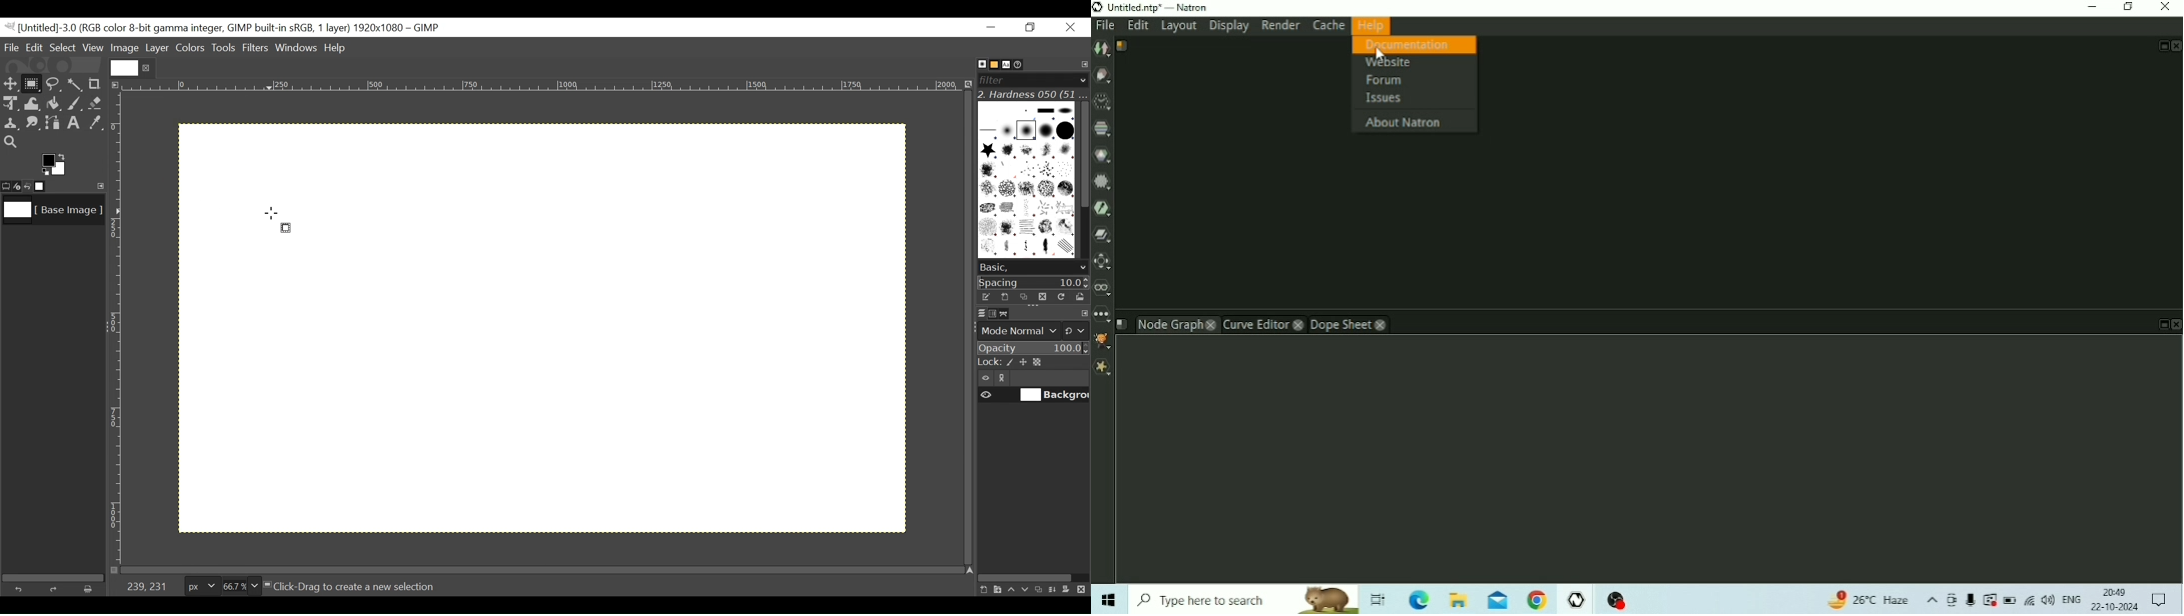  Describe the element at coordinates (997, 590) in the screenshot. I see `Create a new layer` at that location.